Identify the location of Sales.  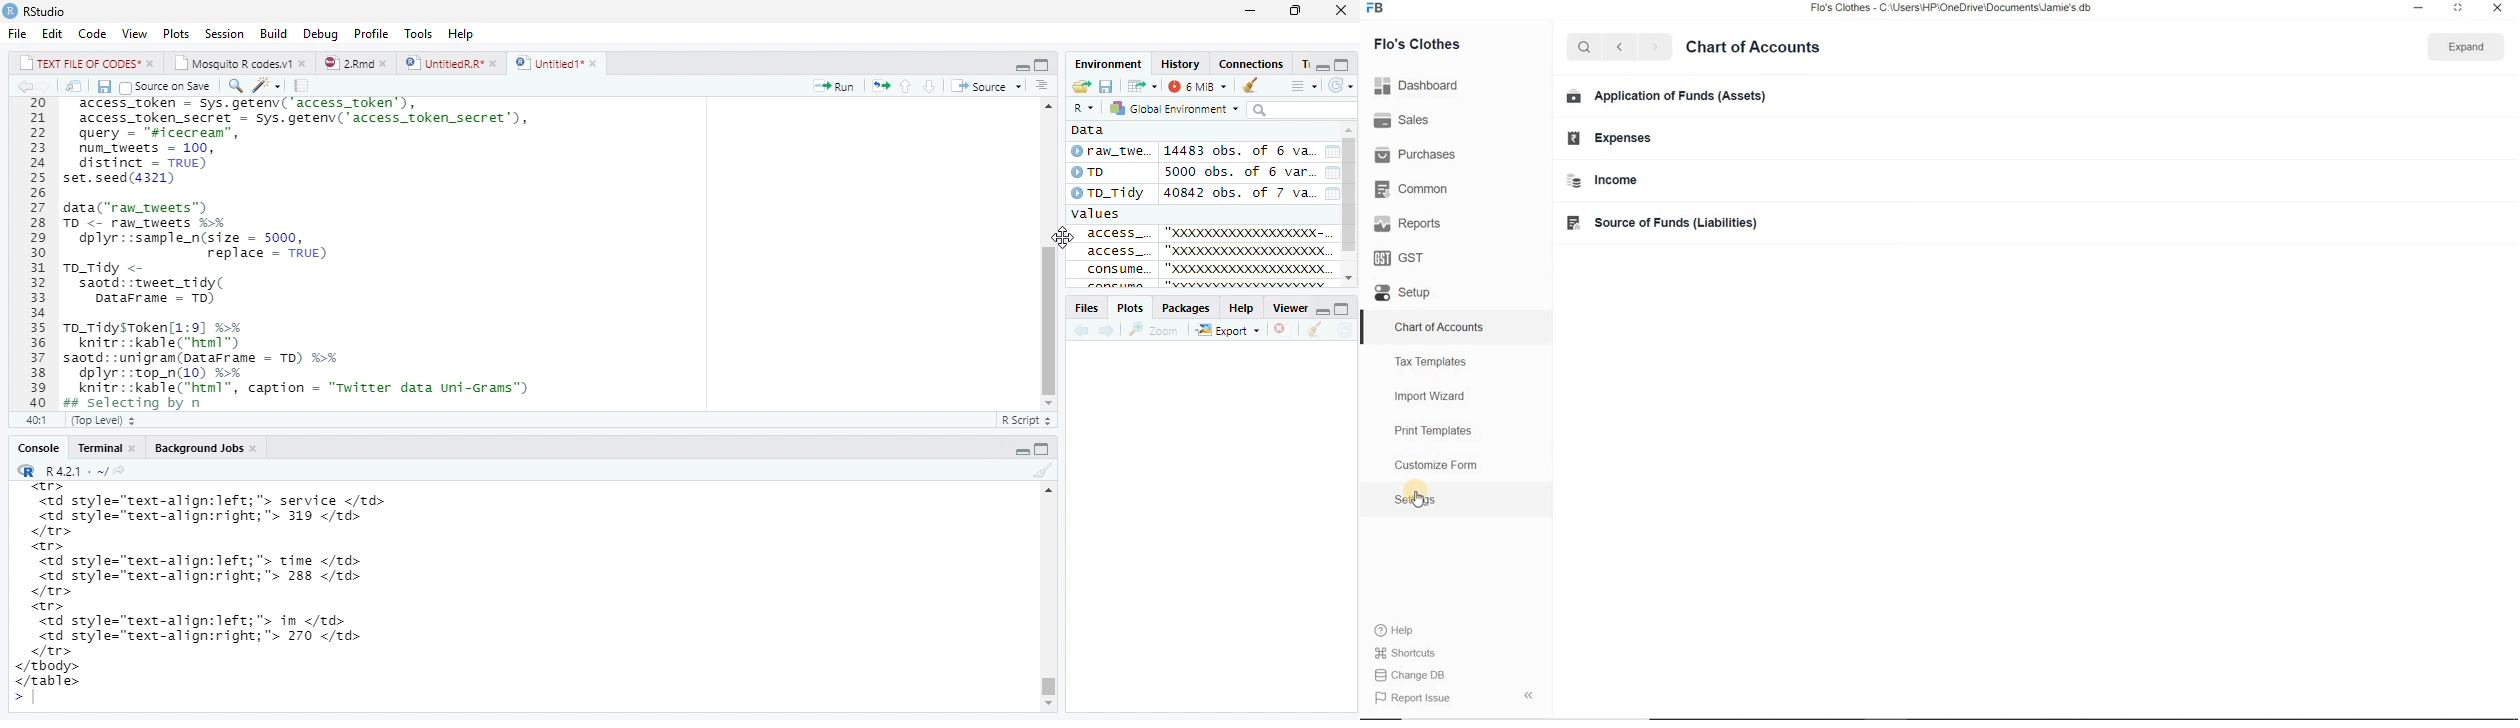
(1401, 119).